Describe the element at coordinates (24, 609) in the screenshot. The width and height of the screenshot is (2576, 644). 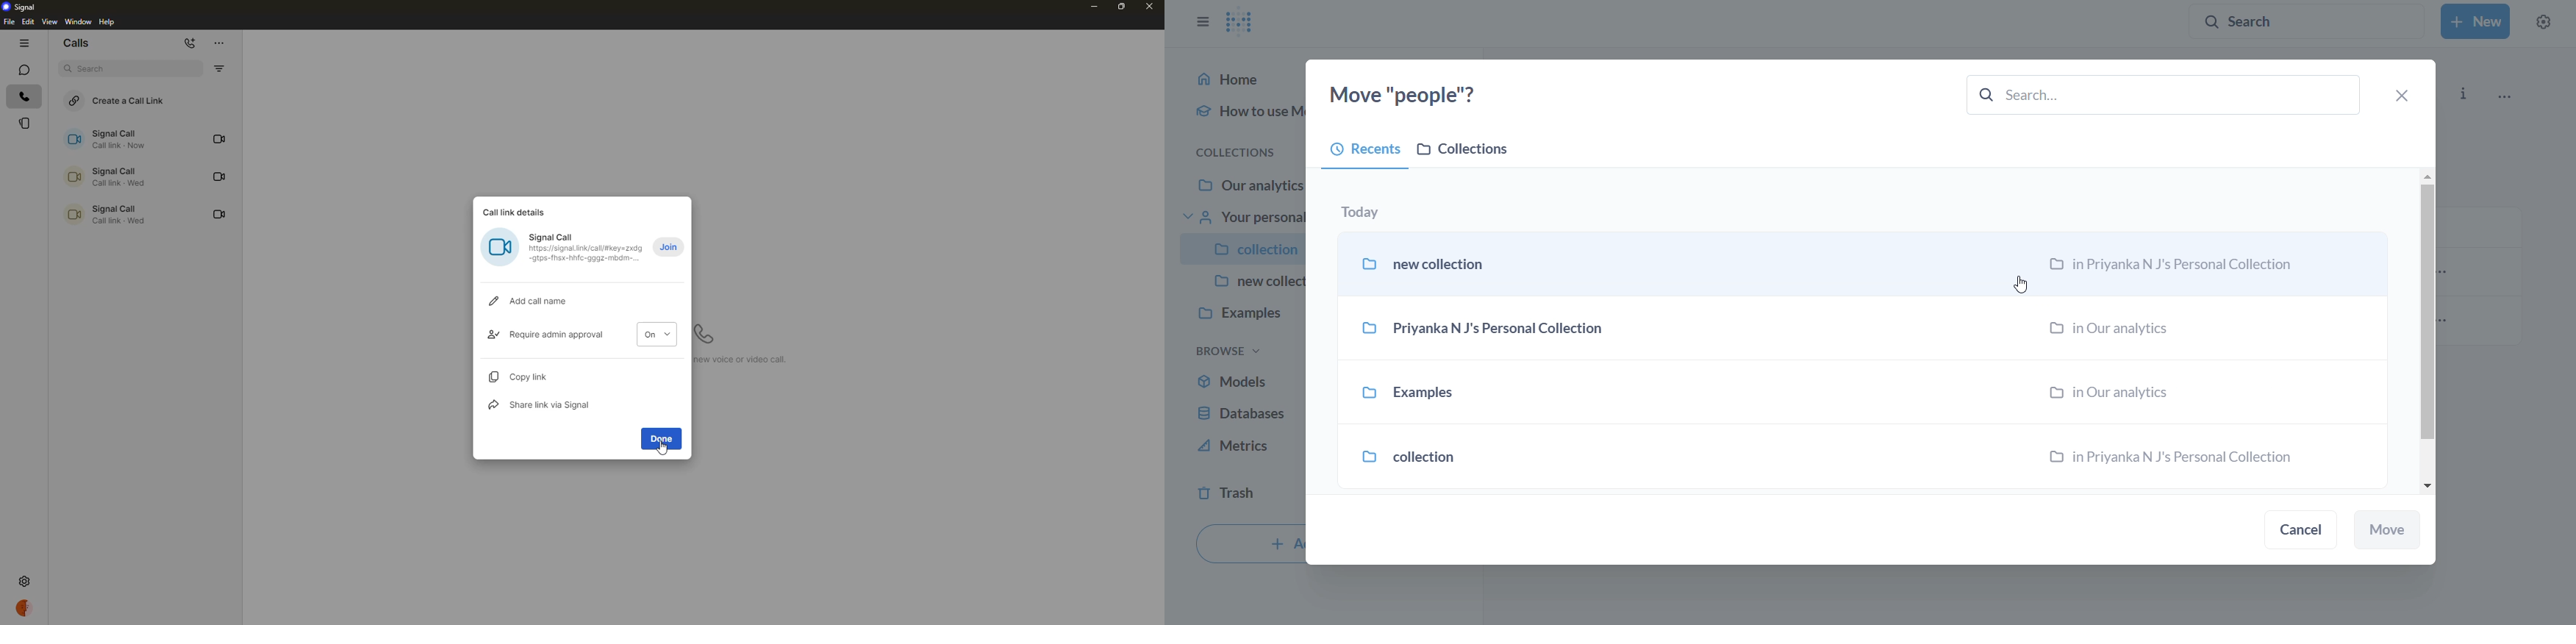
I see `profile` at that location.